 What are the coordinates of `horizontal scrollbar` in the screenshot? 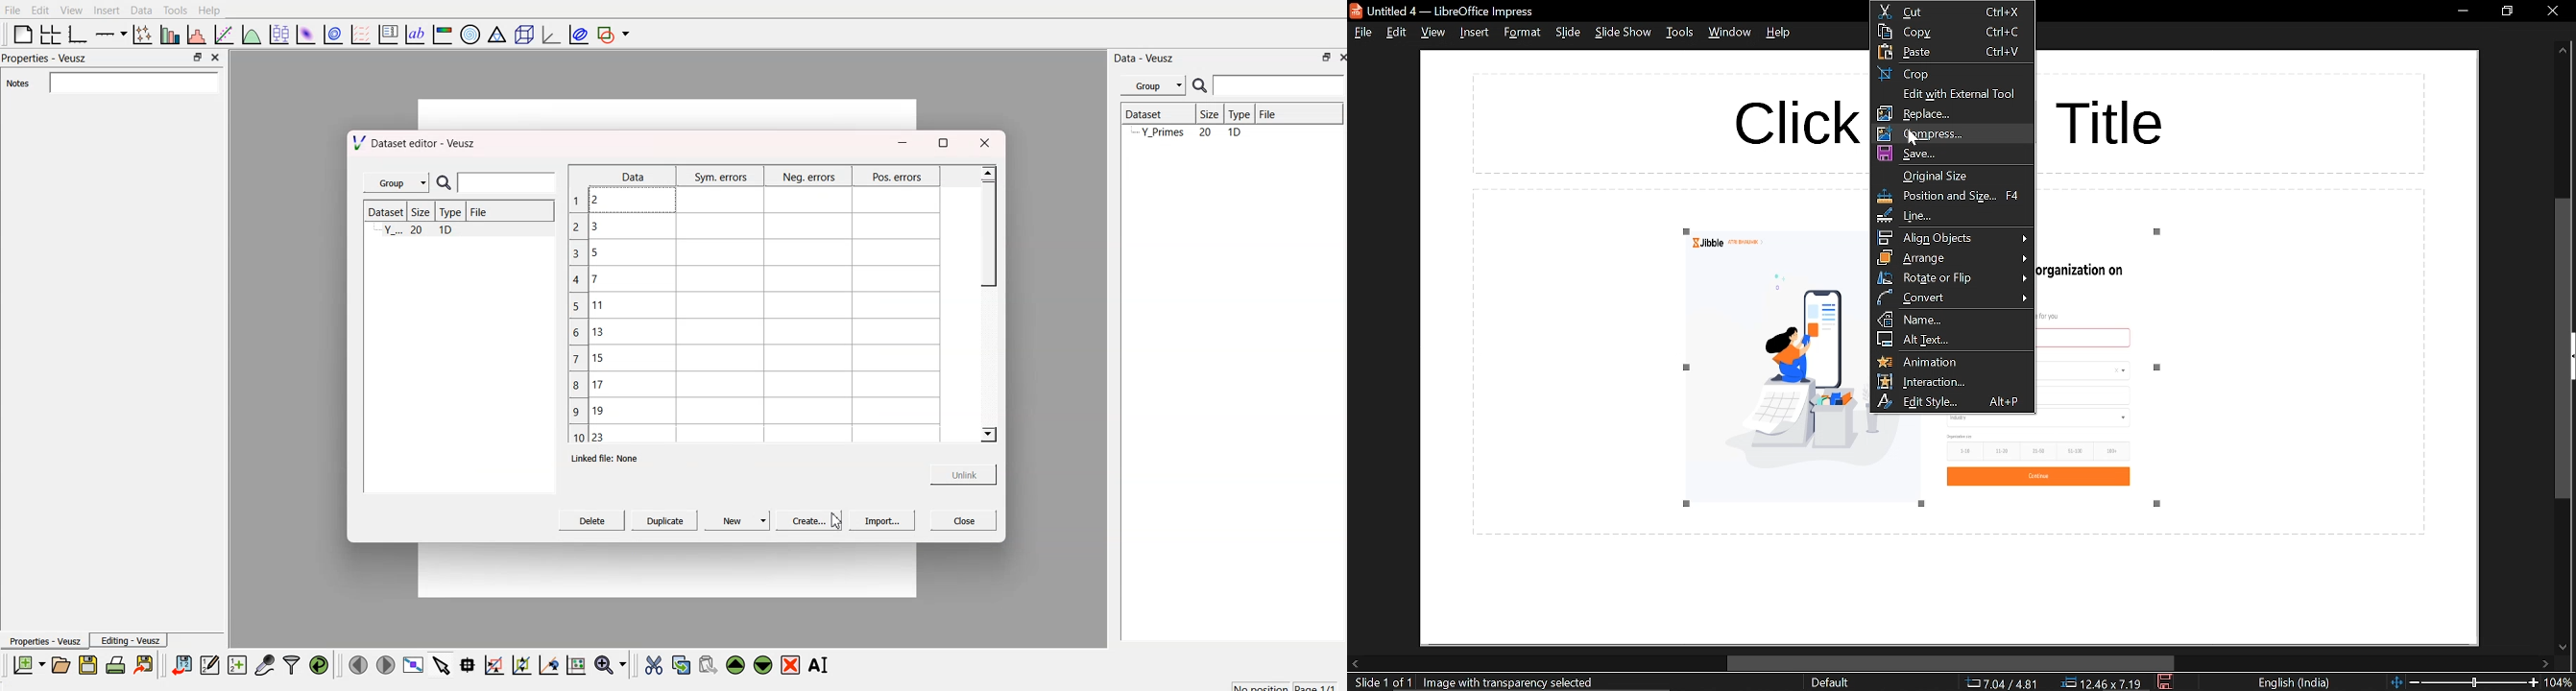 It's located at (1947, 662).